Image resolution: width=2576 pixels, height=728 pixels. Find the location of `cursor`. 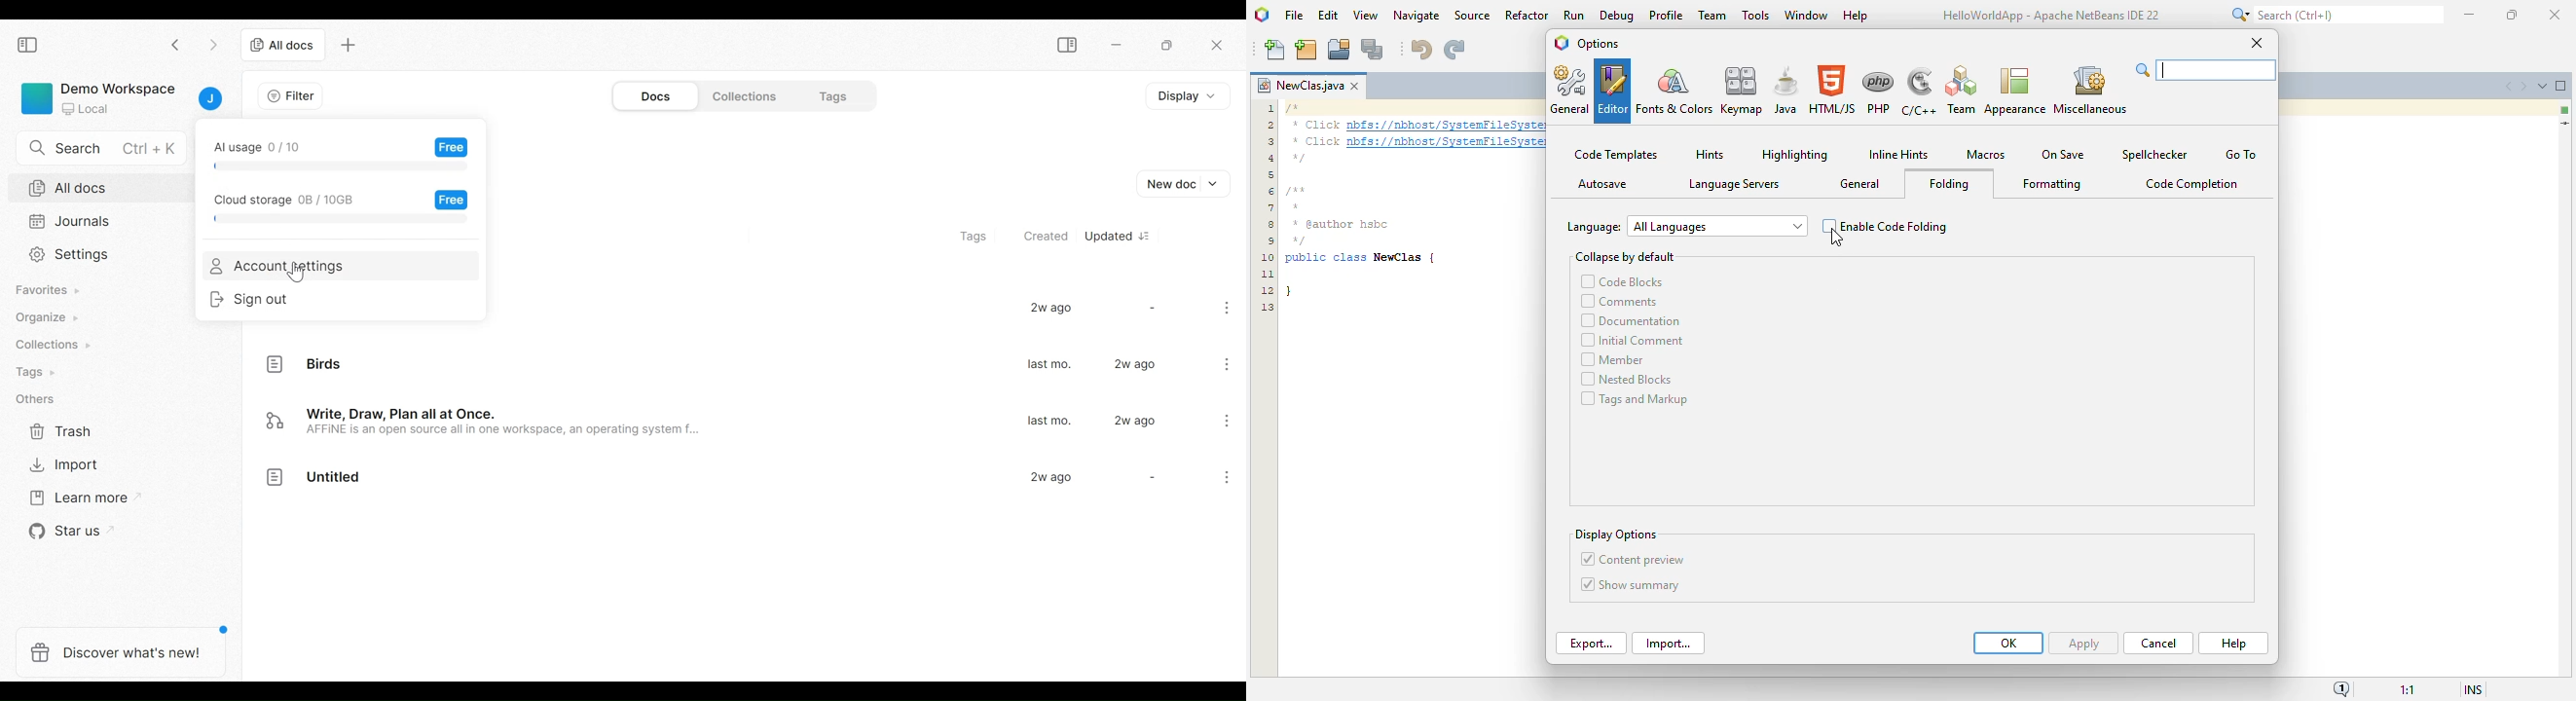

cursor is located at coordinates (297, 275).